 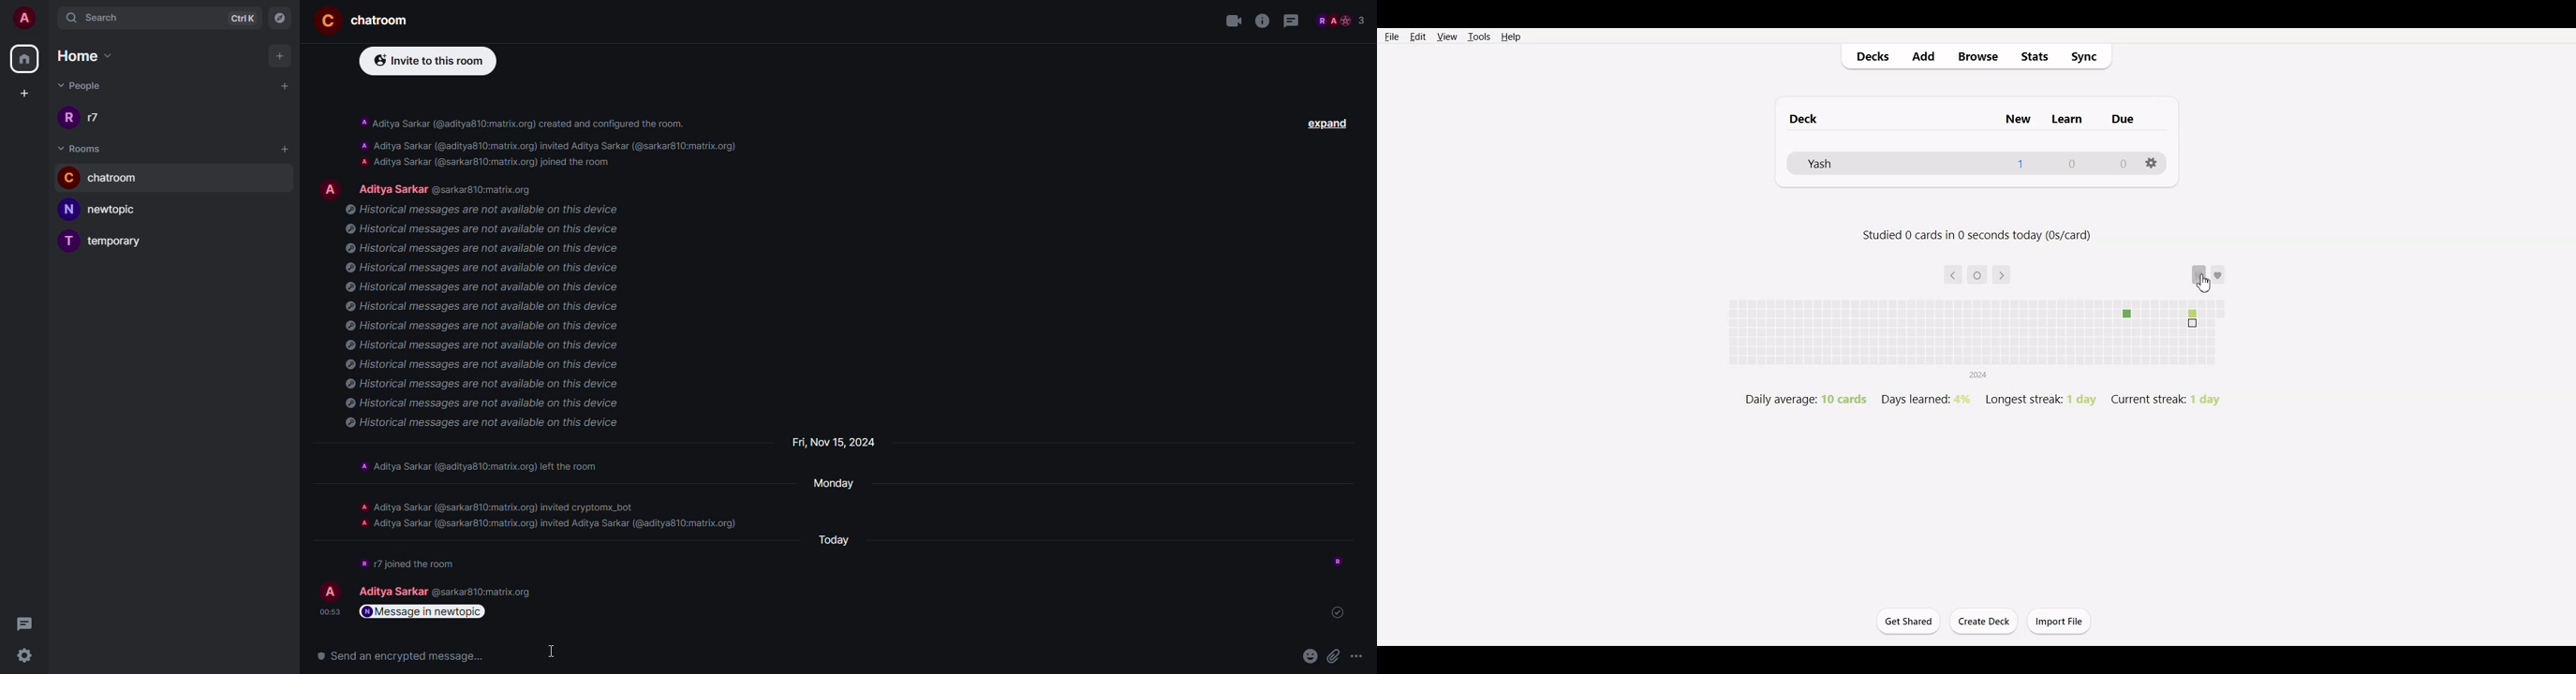 I want to click on threads, so click(x=1294, y=21).